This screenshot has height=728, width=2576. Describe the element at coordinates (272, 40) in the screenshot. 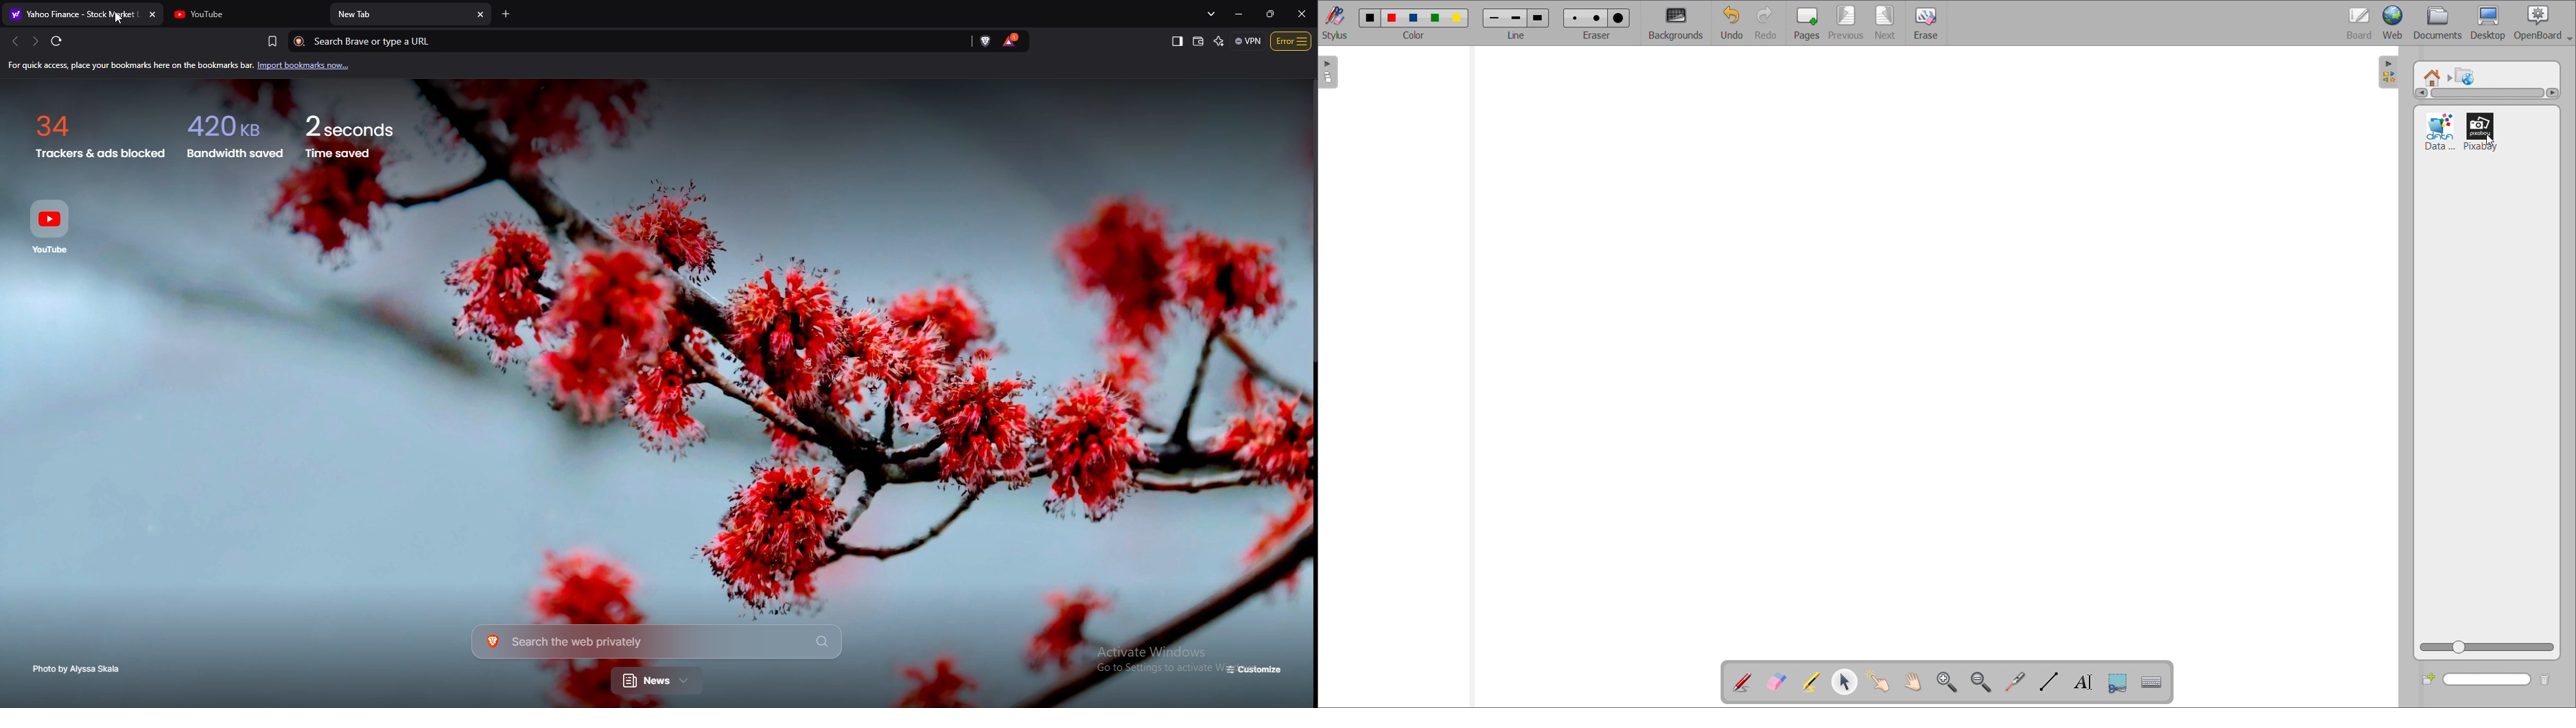

I see `bookmark this tab` at that location.